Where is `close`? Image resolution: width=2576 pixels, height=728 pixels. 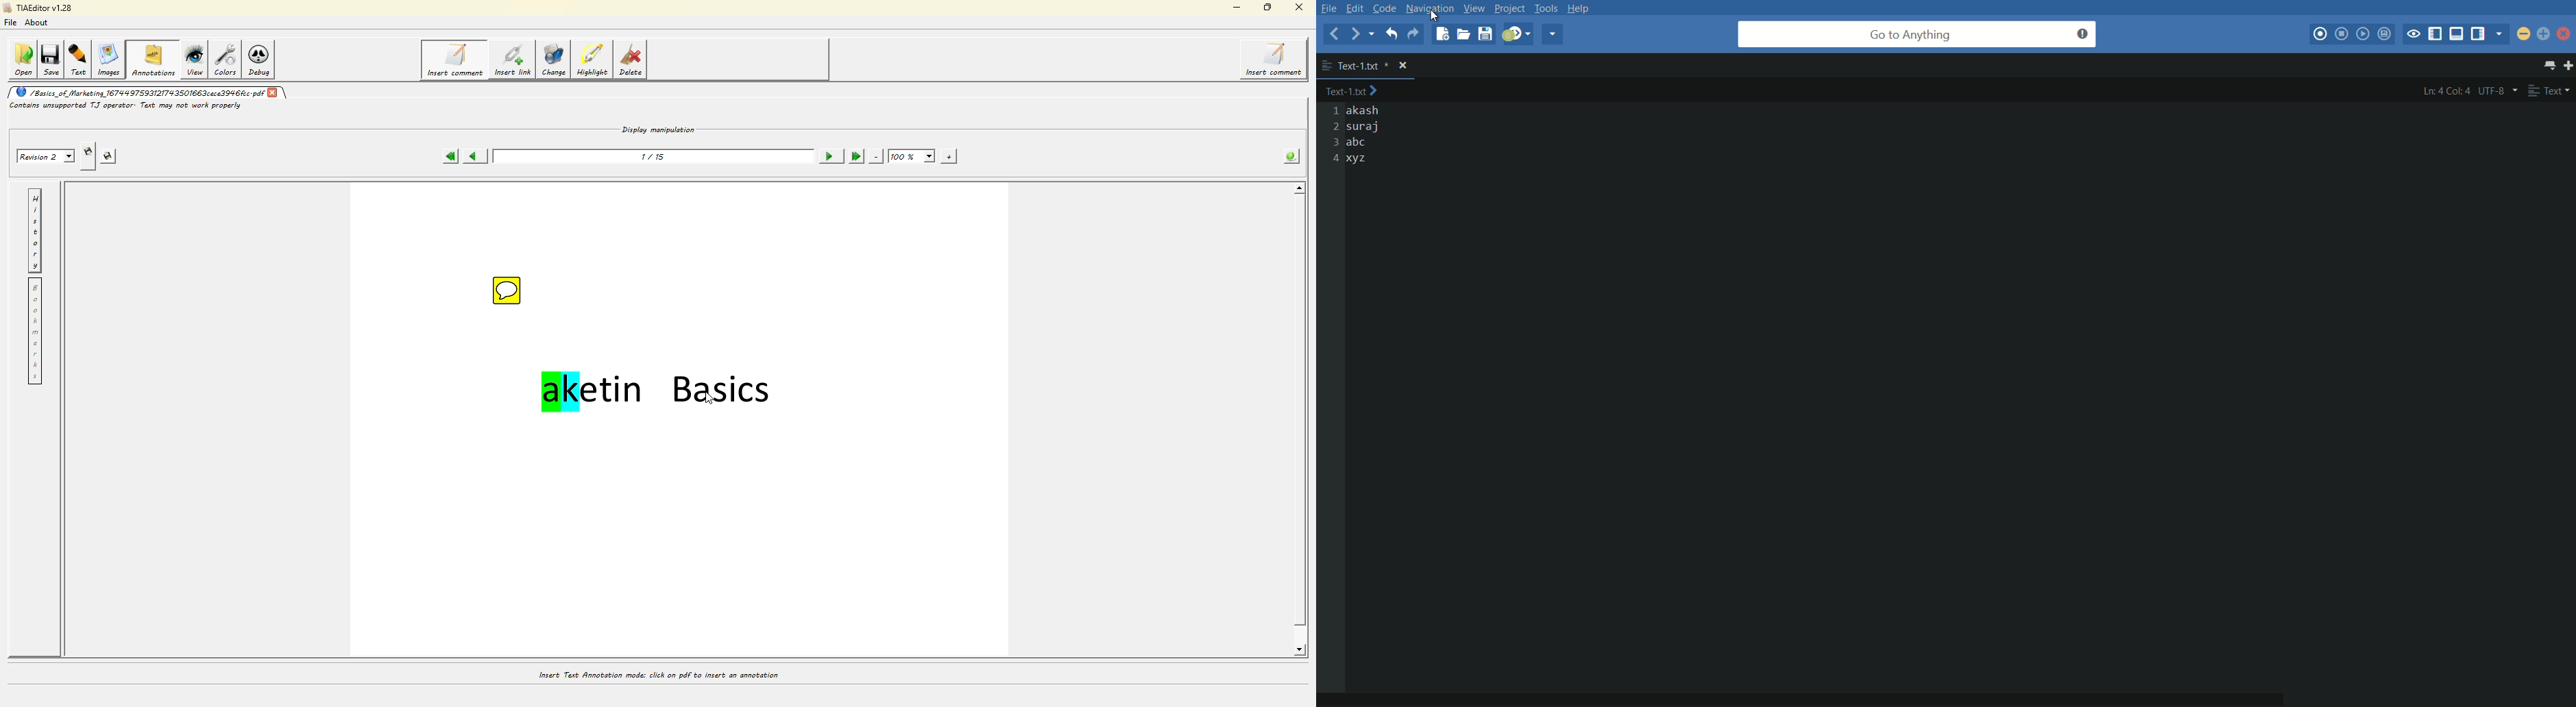
close is located at coordinates (2565, 36).